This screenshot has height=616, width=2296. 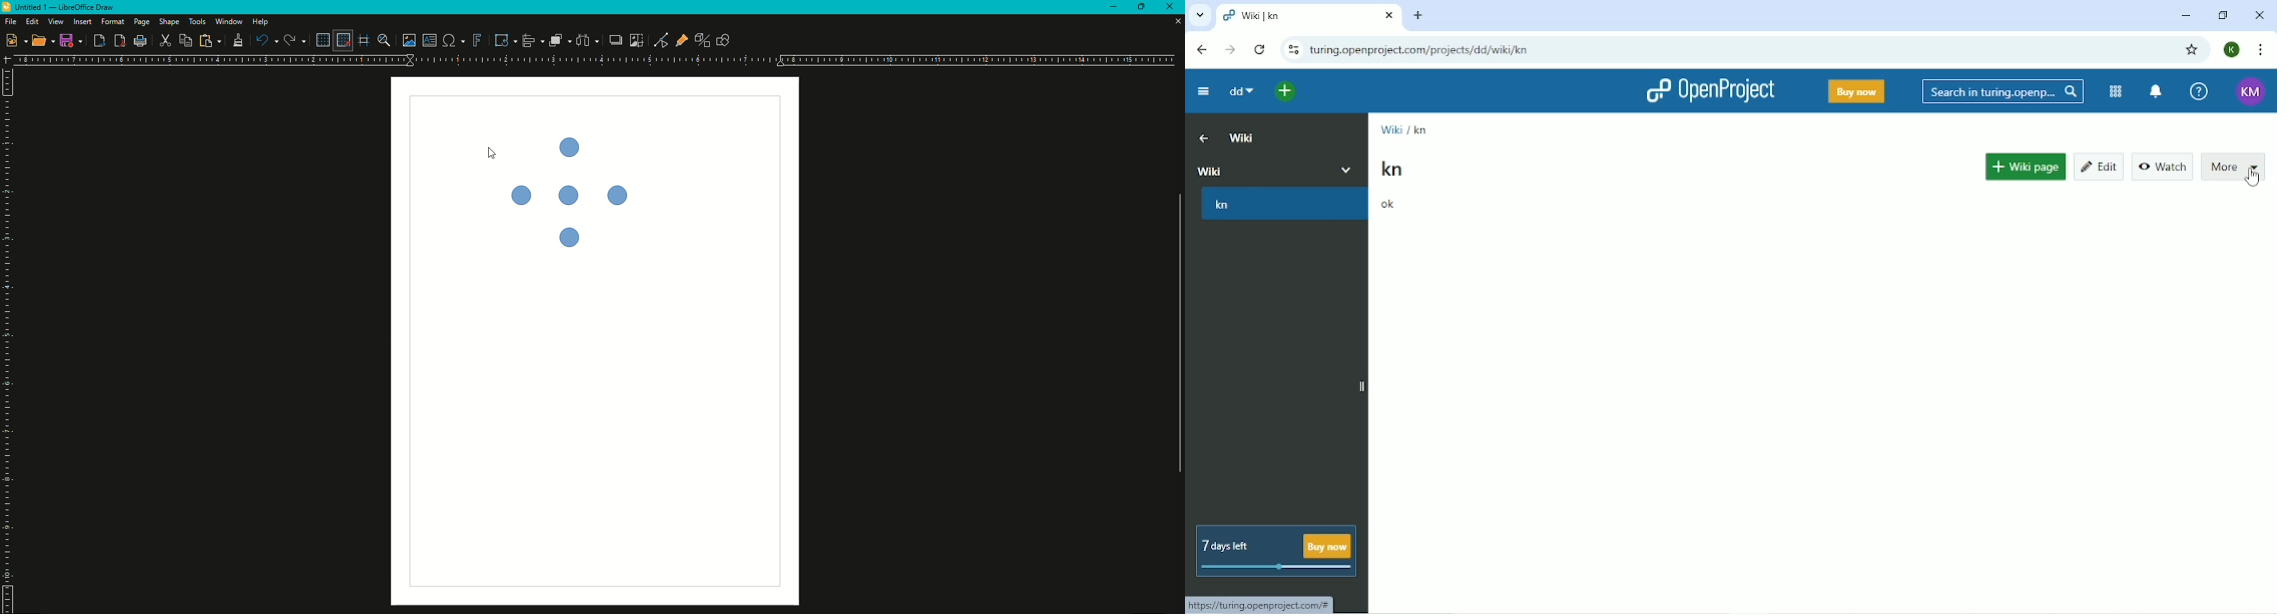 I want to click on New, so click(x=15, y=41).